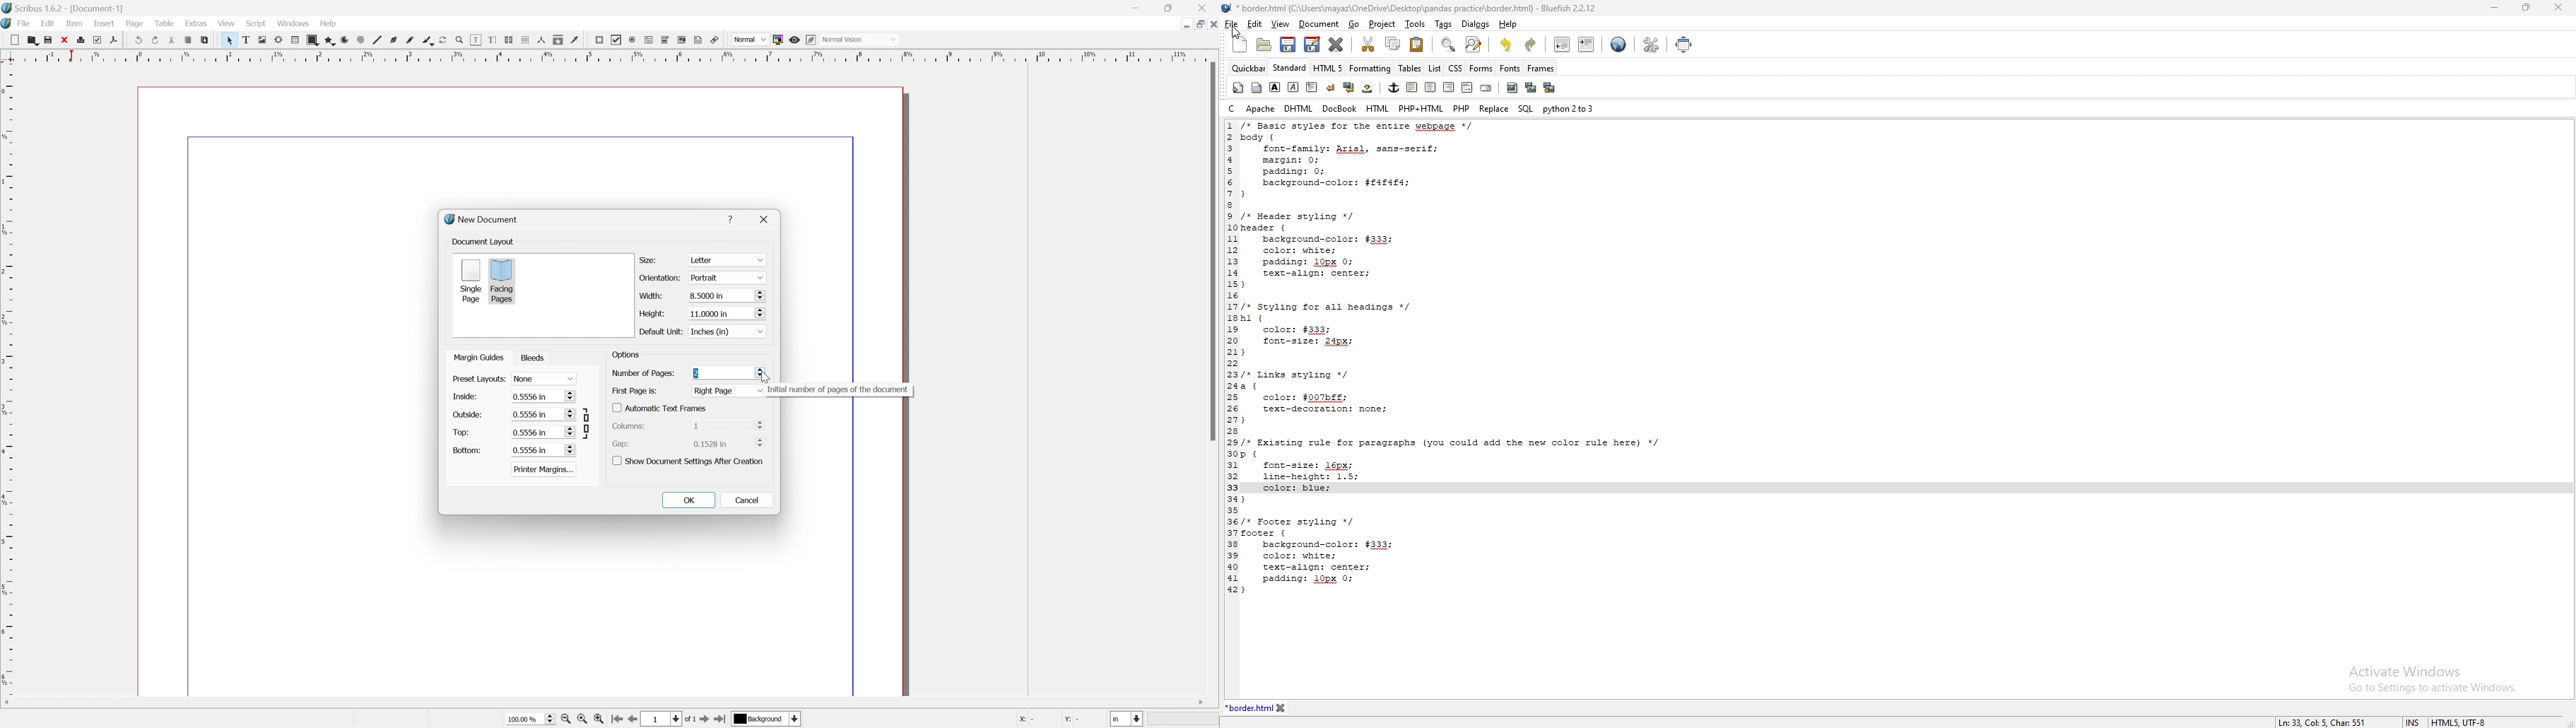  I want to click on quickstart, so click(1238, 88).